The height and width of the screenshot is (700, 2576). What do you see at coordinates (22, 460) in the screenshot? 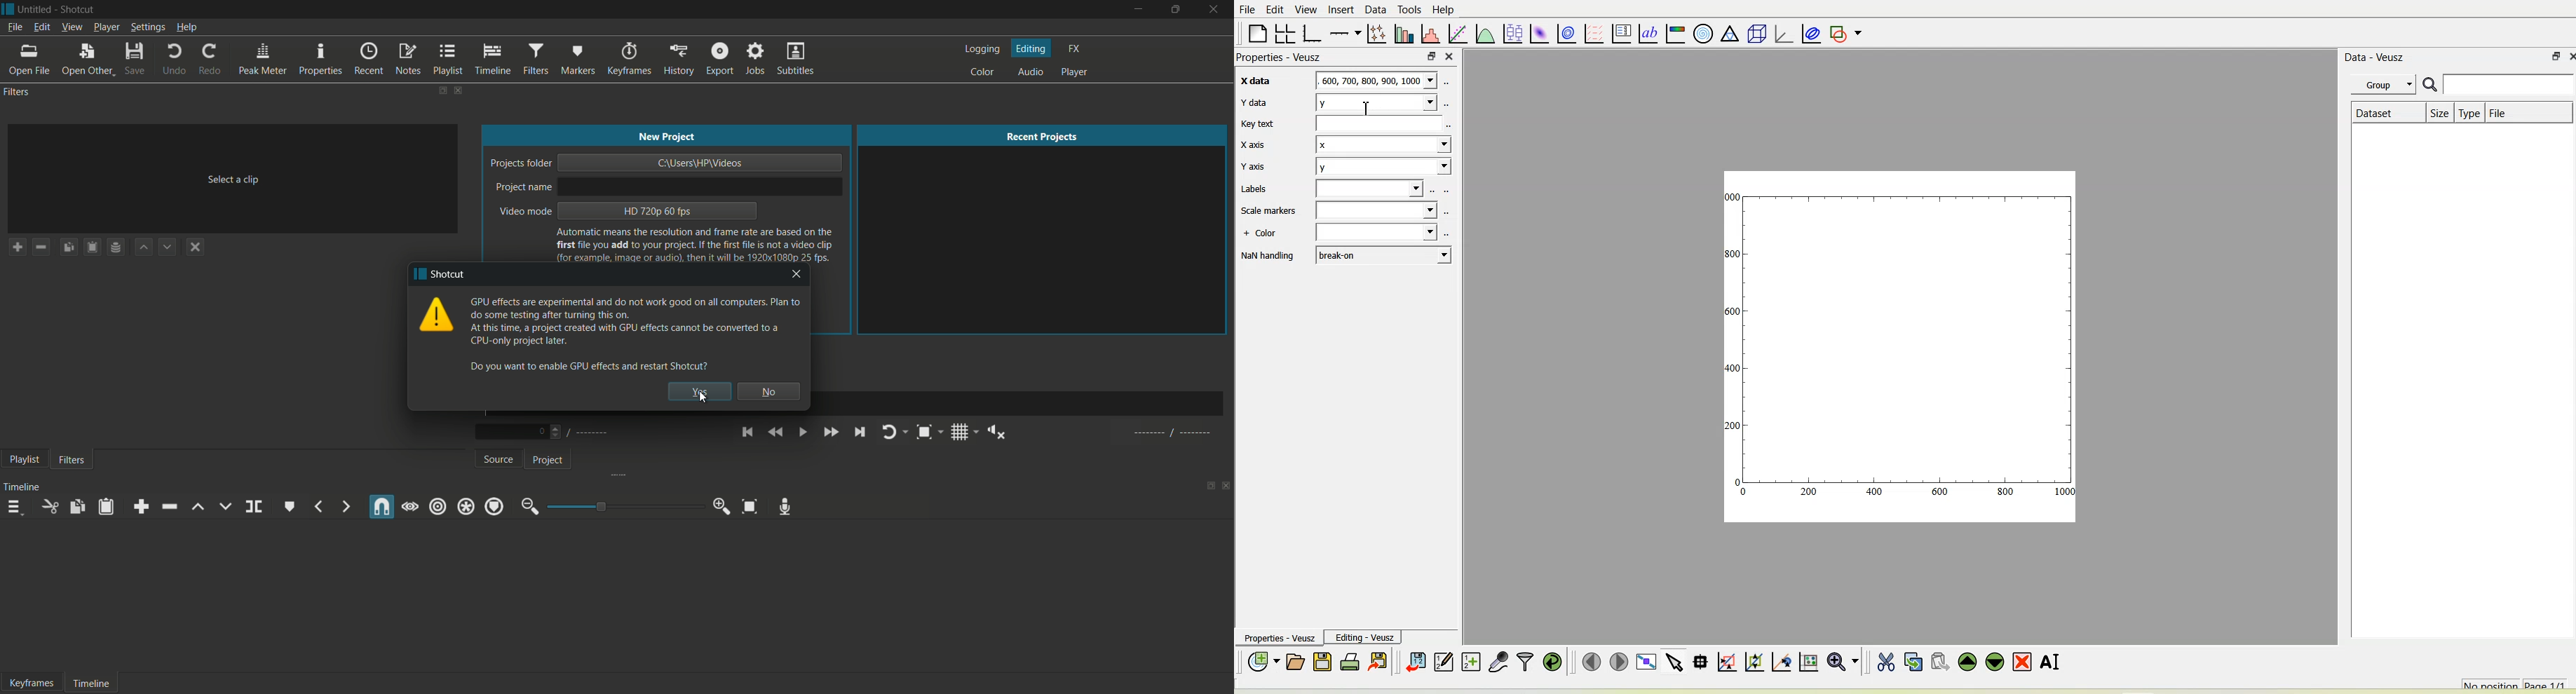
I see `playlist` at bounding box center [22, 460].